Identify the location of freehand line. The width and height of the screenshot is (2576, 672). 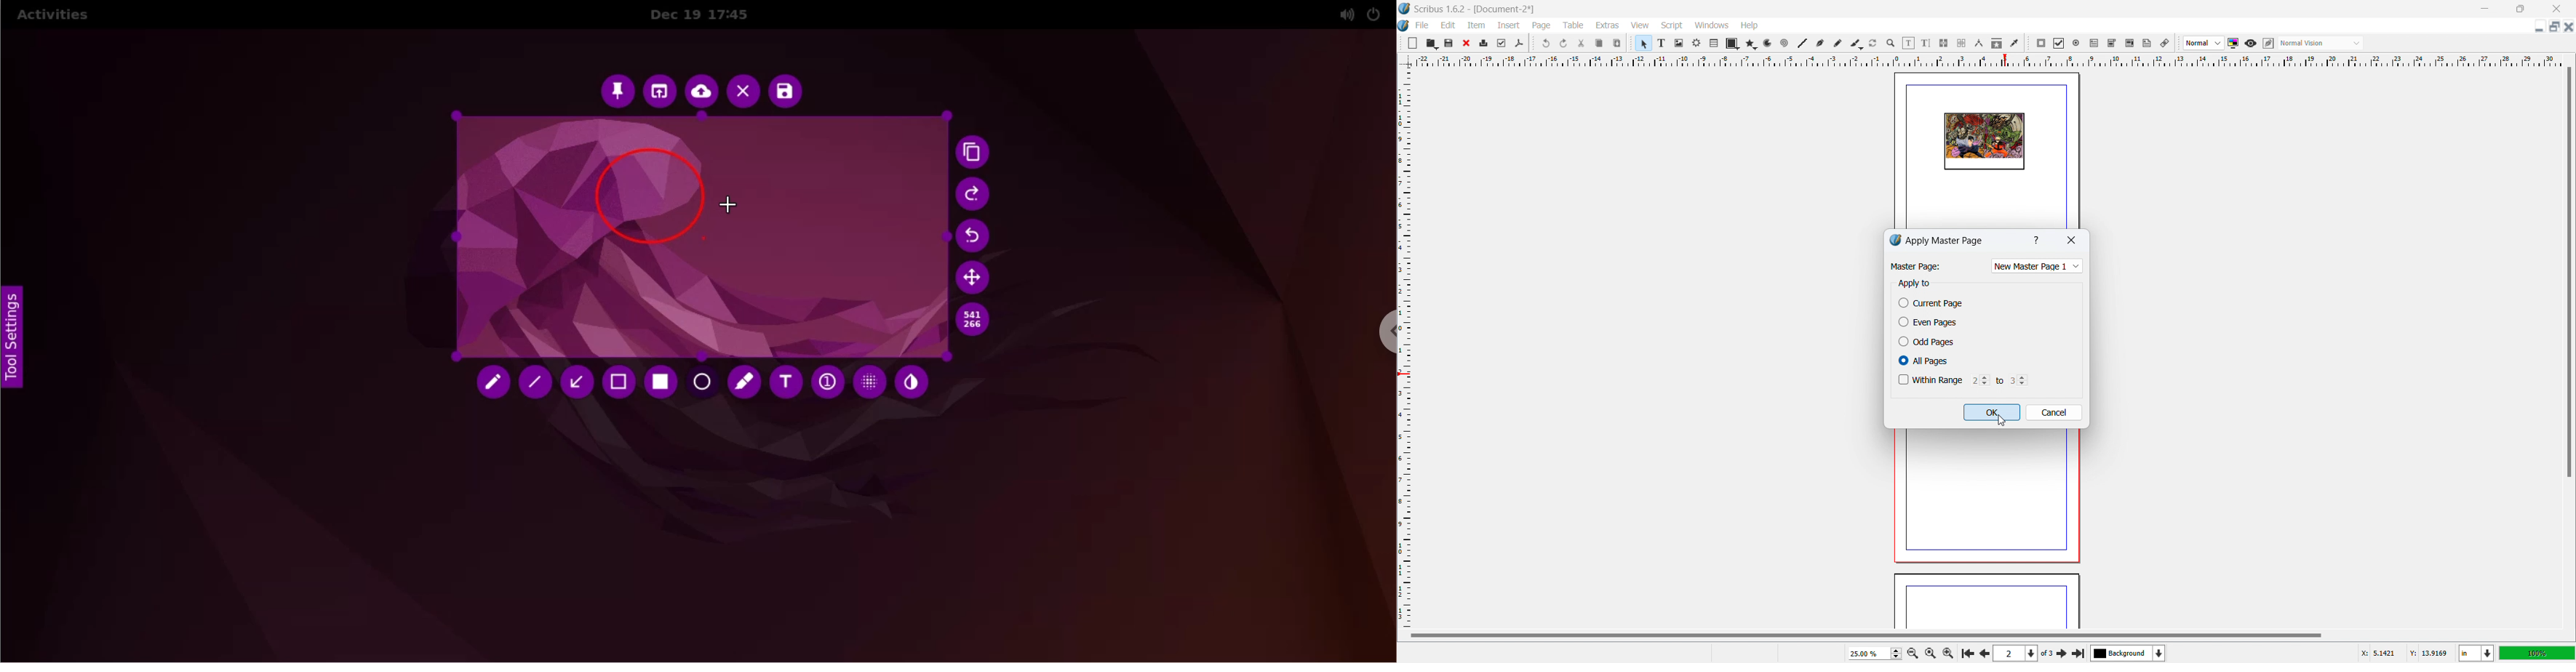
(1838, 44).